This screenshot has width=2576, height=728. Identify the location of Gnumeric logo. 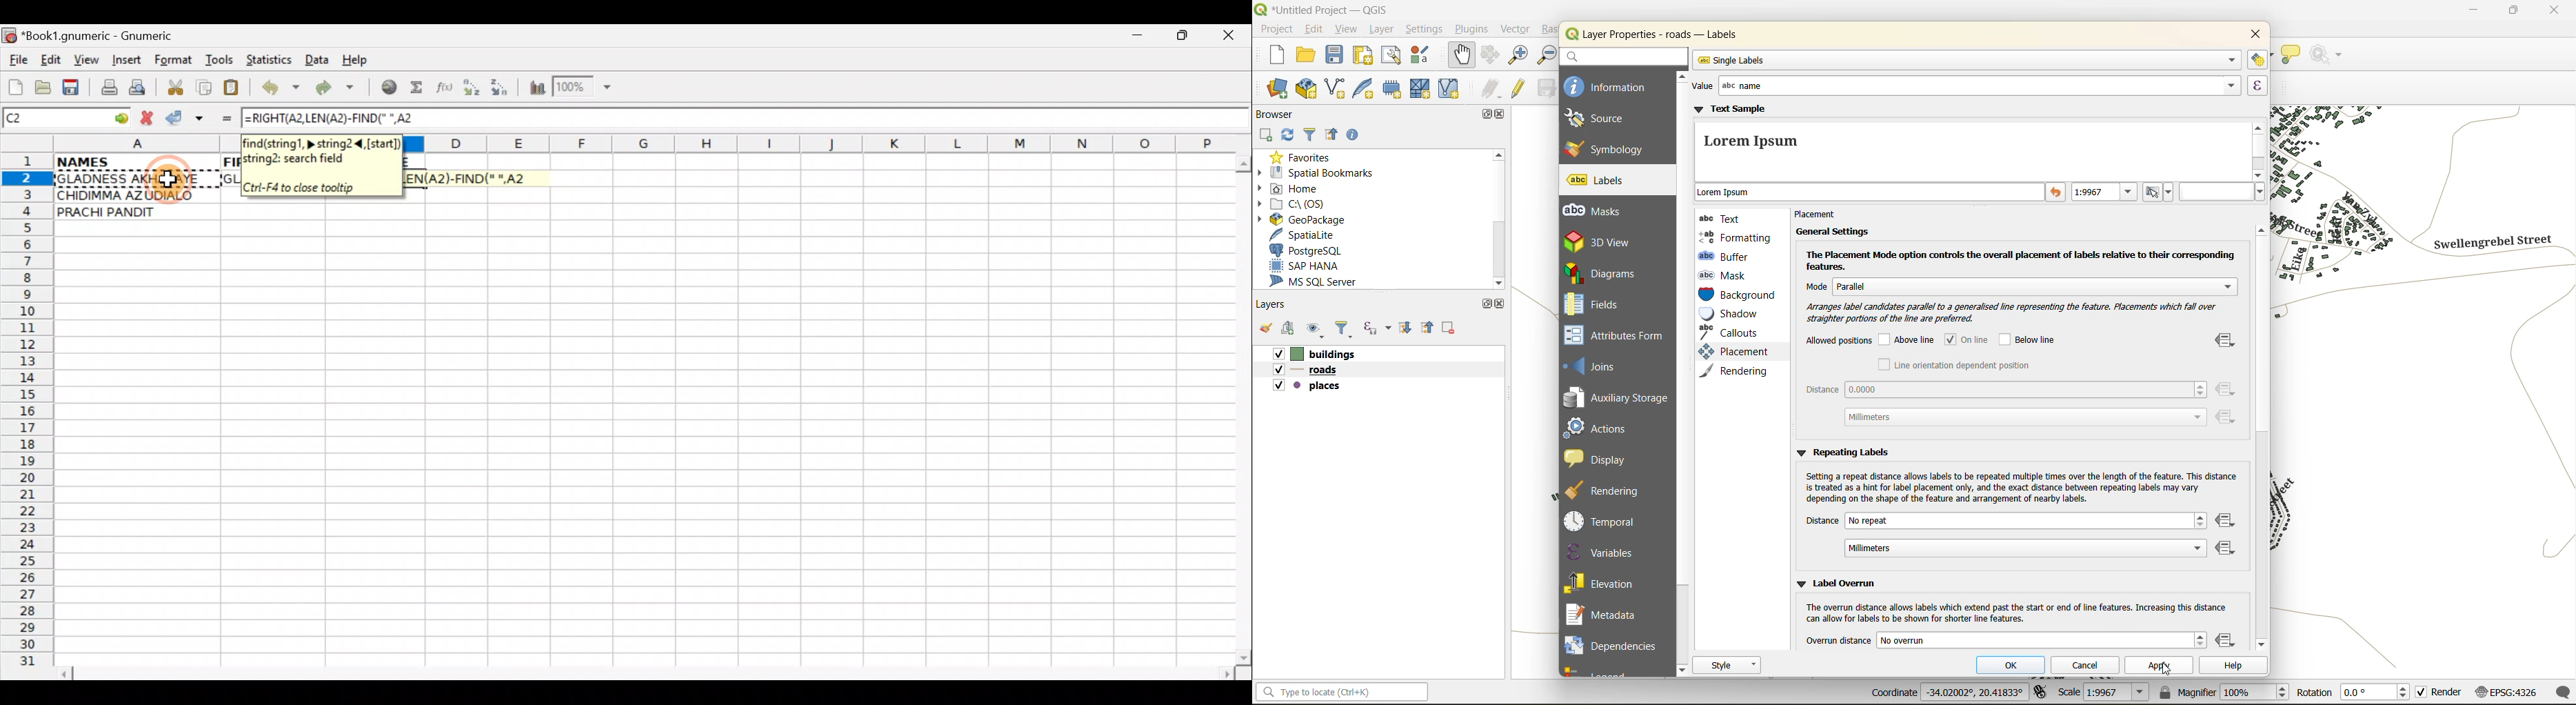
(9, 37).